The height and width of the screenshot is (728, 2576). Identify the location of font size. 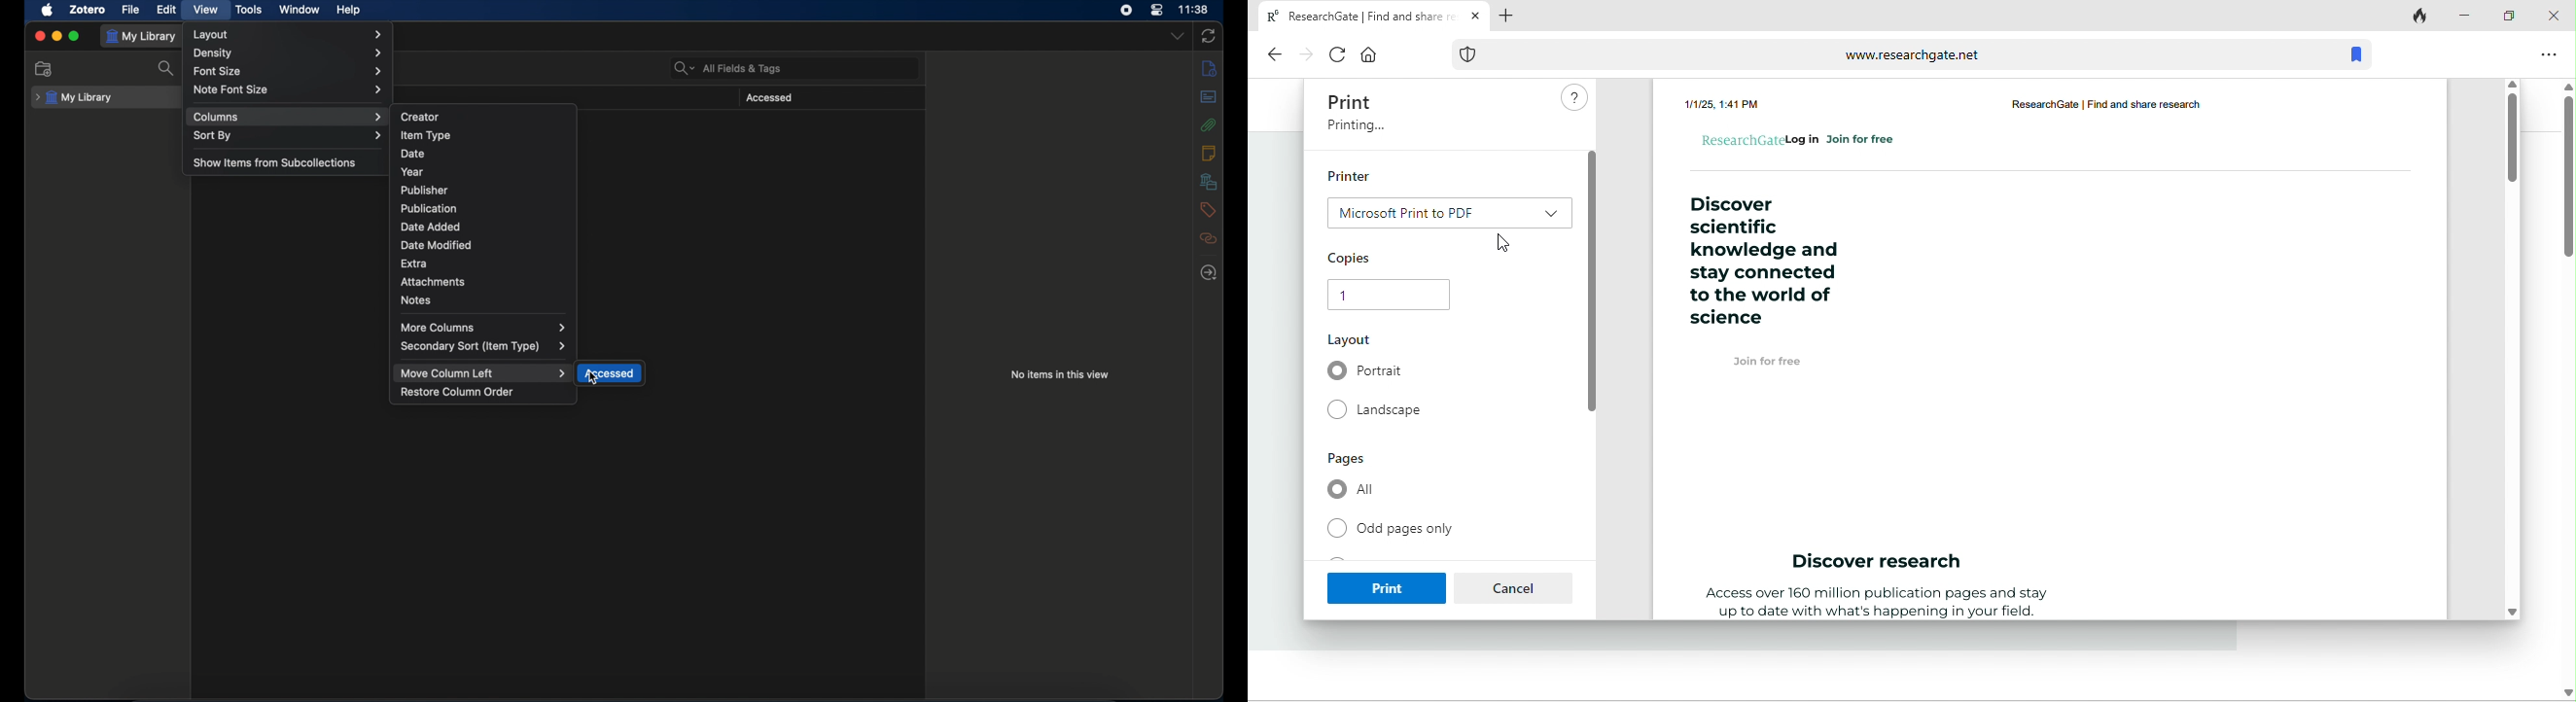
(288, 72).